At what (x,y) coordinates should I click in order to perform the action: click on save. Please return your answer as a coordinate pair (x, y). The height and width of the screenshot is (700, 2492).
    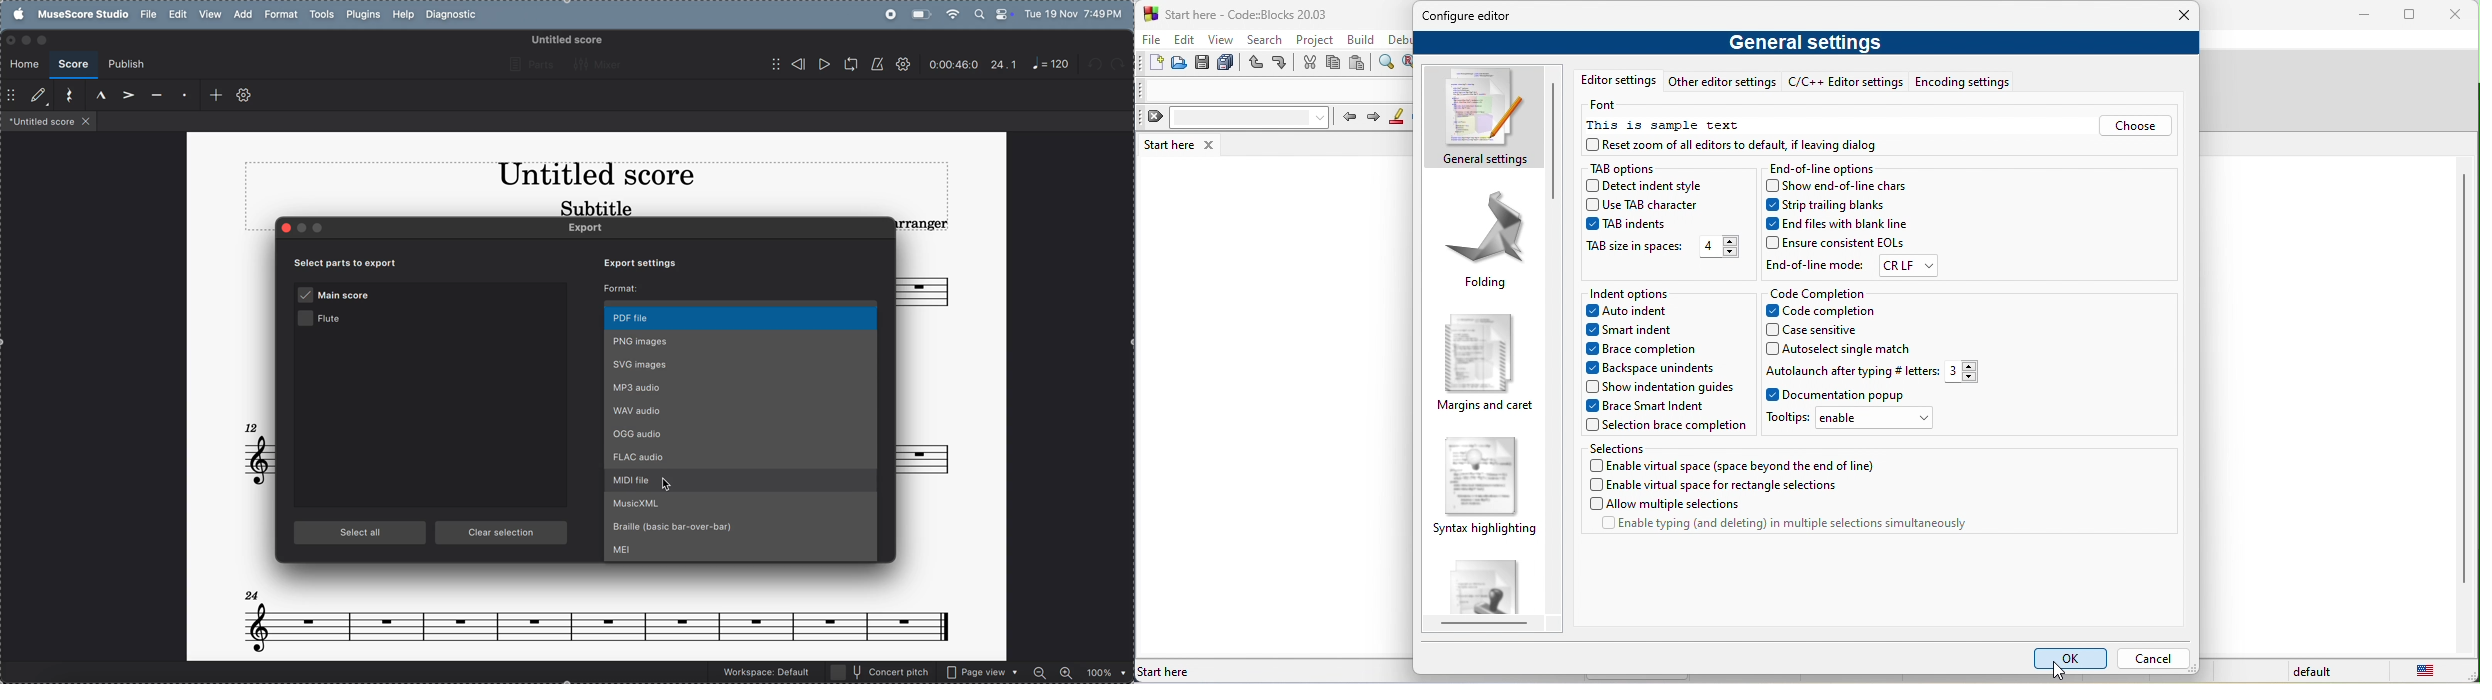
    Looking at the image, I should click on (1202, 67).